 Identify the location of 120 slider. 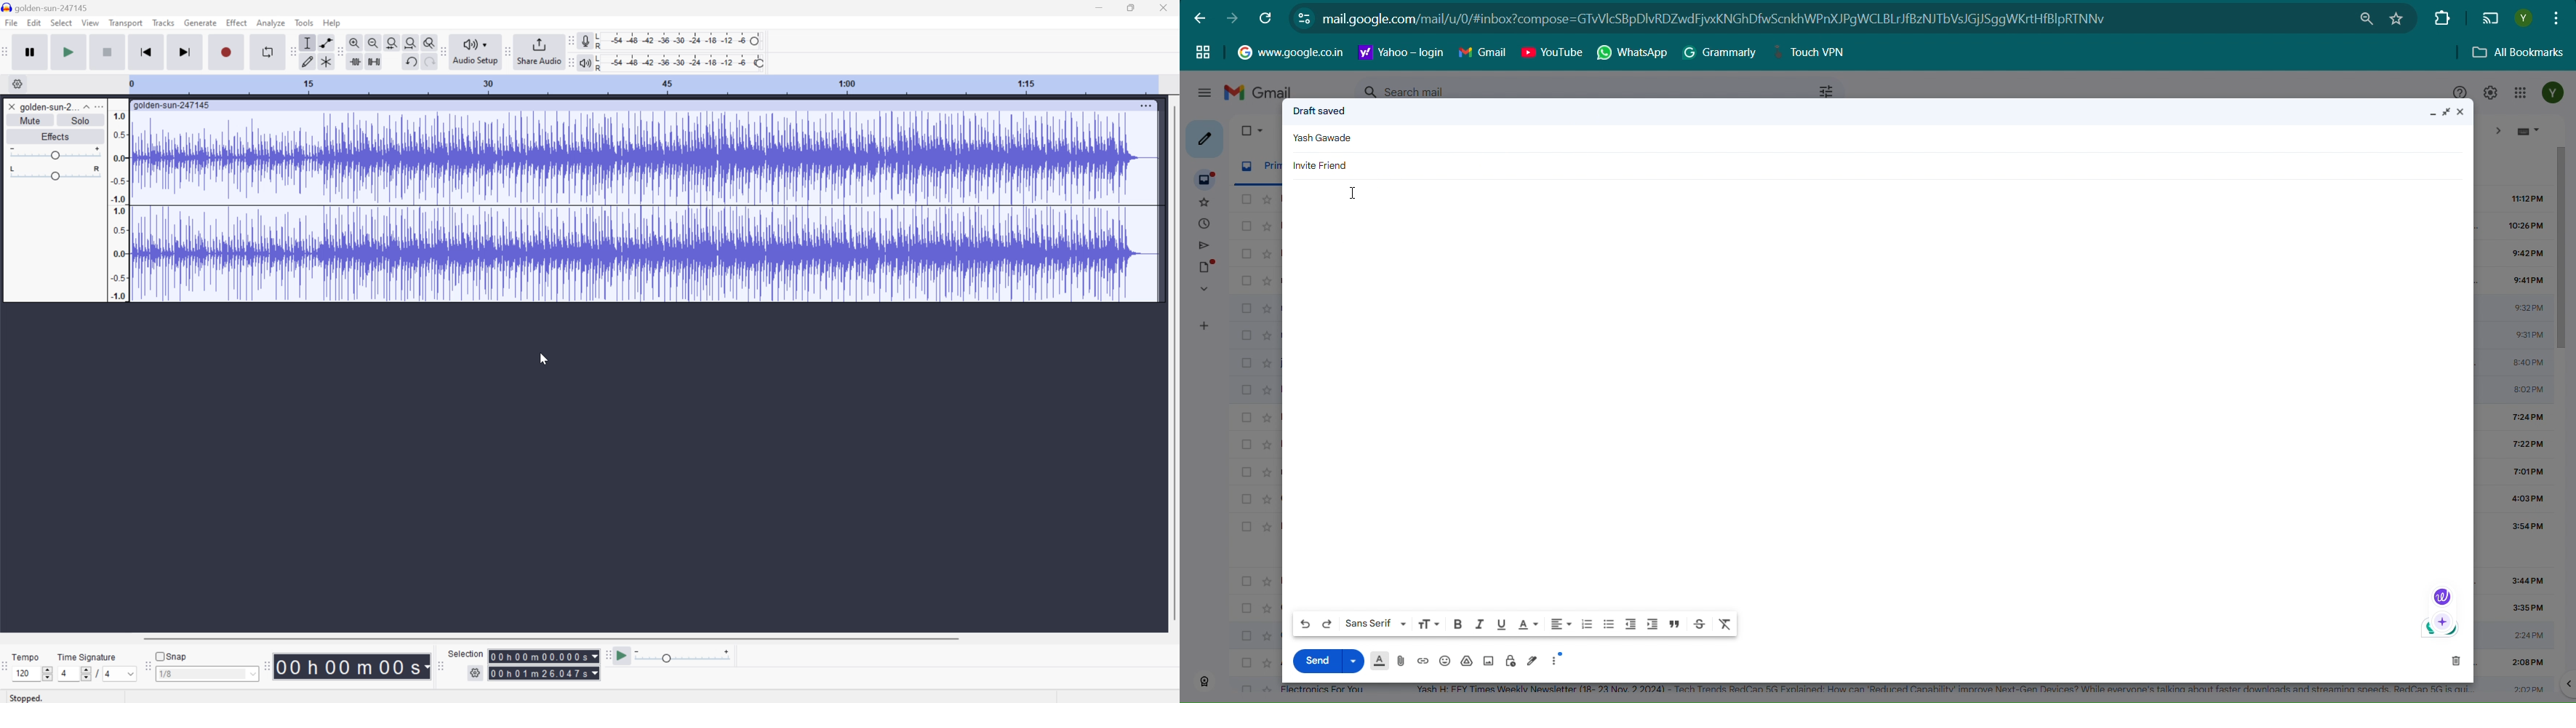
(35, 673).